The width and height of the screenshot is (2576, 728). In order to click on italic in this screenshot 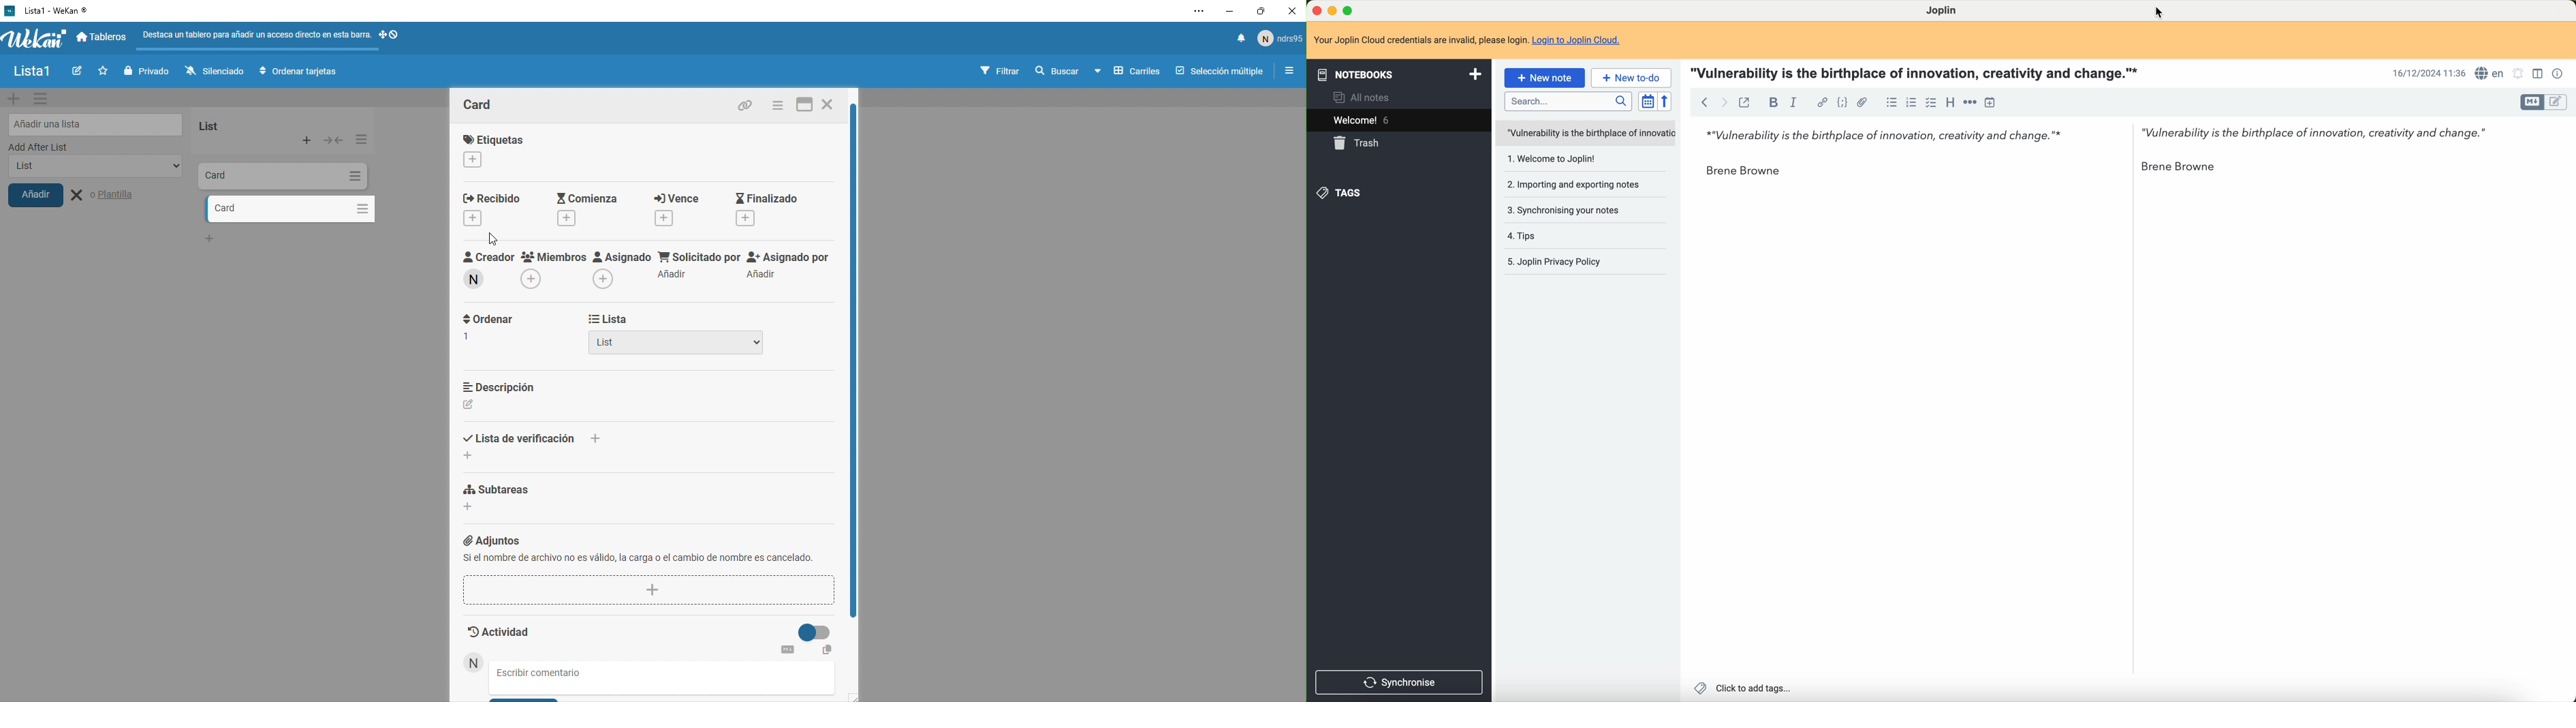, I will do `click(1796, 102)`.